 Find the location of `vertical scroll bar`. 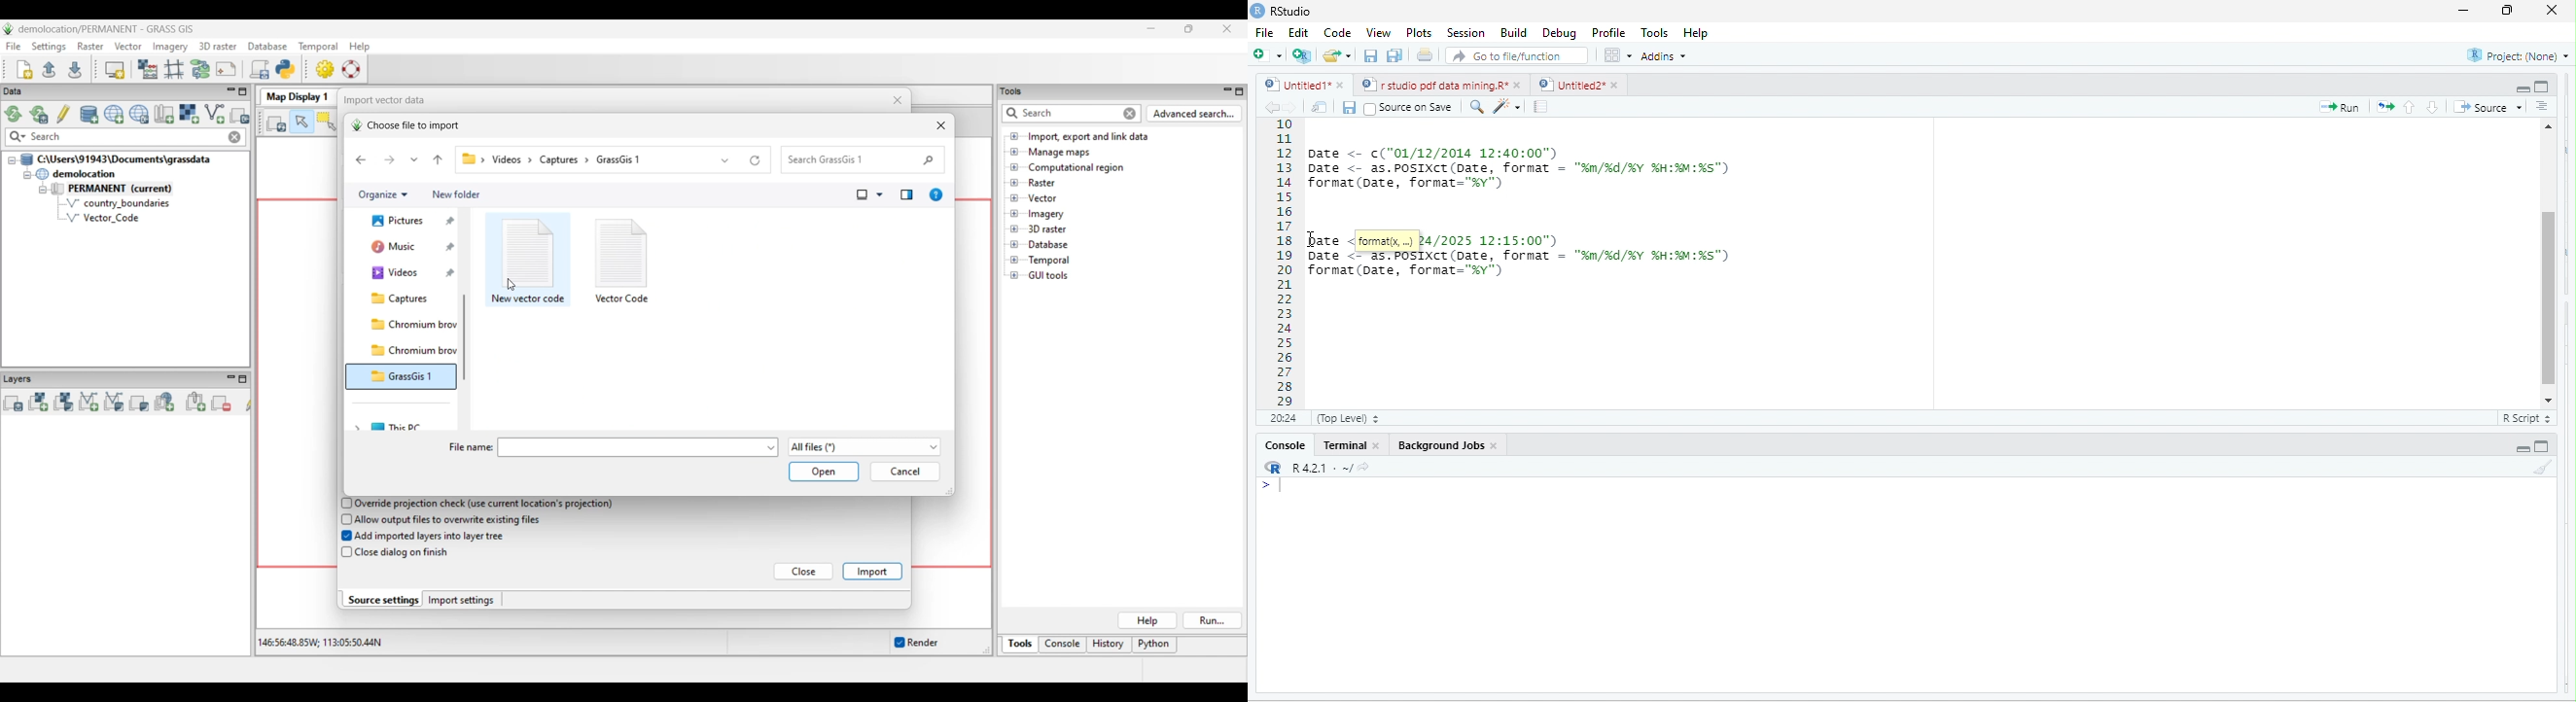

vertical scroll bar is located at coordinates (2548, 261).